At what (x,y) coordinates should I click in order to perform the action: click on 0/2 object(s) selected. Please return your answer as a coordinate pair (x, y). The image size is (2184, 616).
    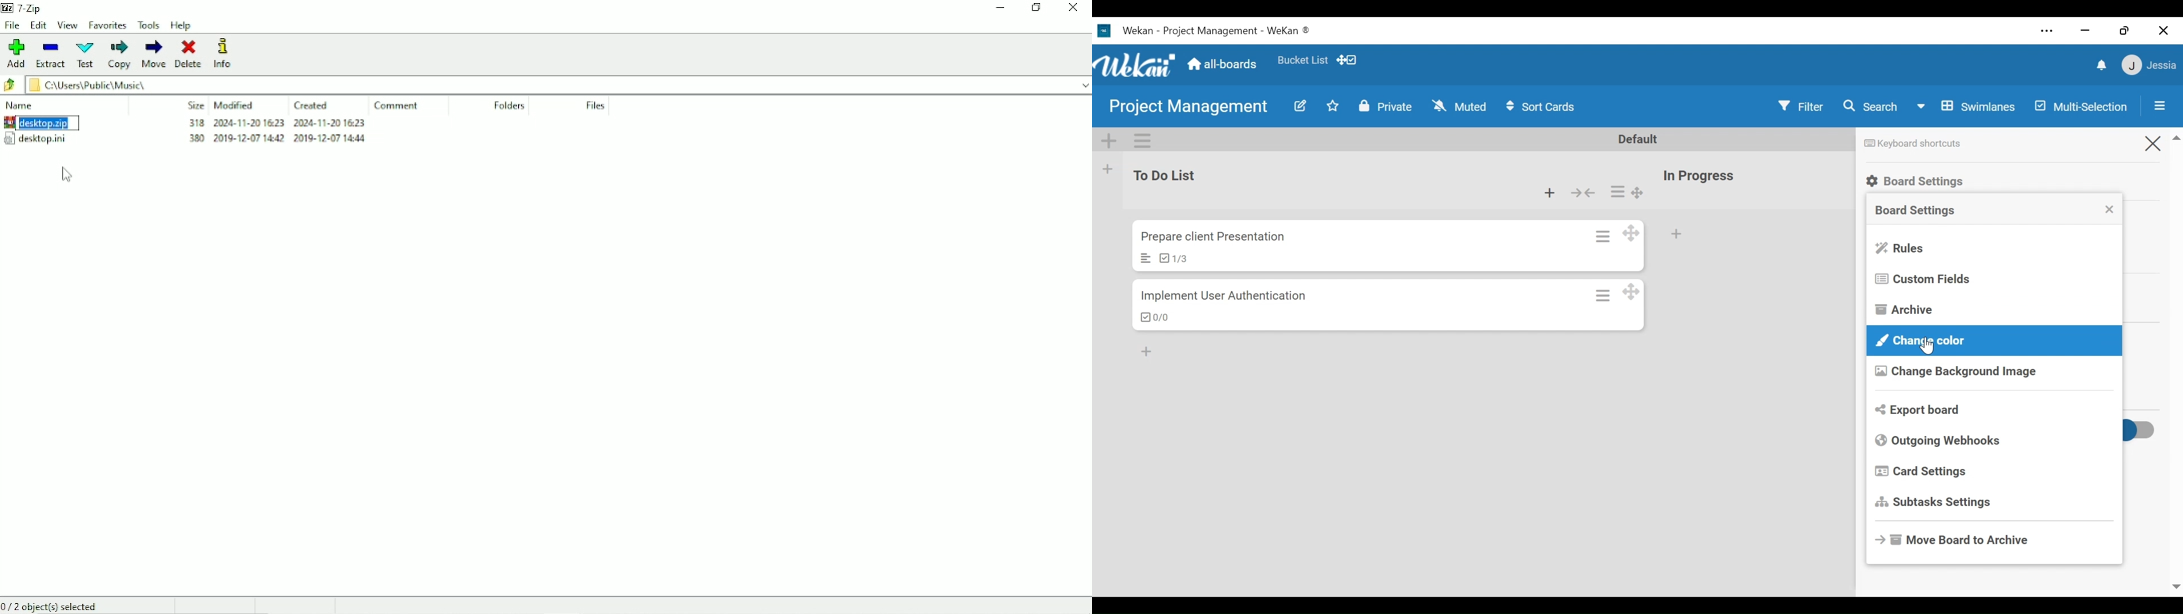
    Looking at the image, I should click on (56, 606).